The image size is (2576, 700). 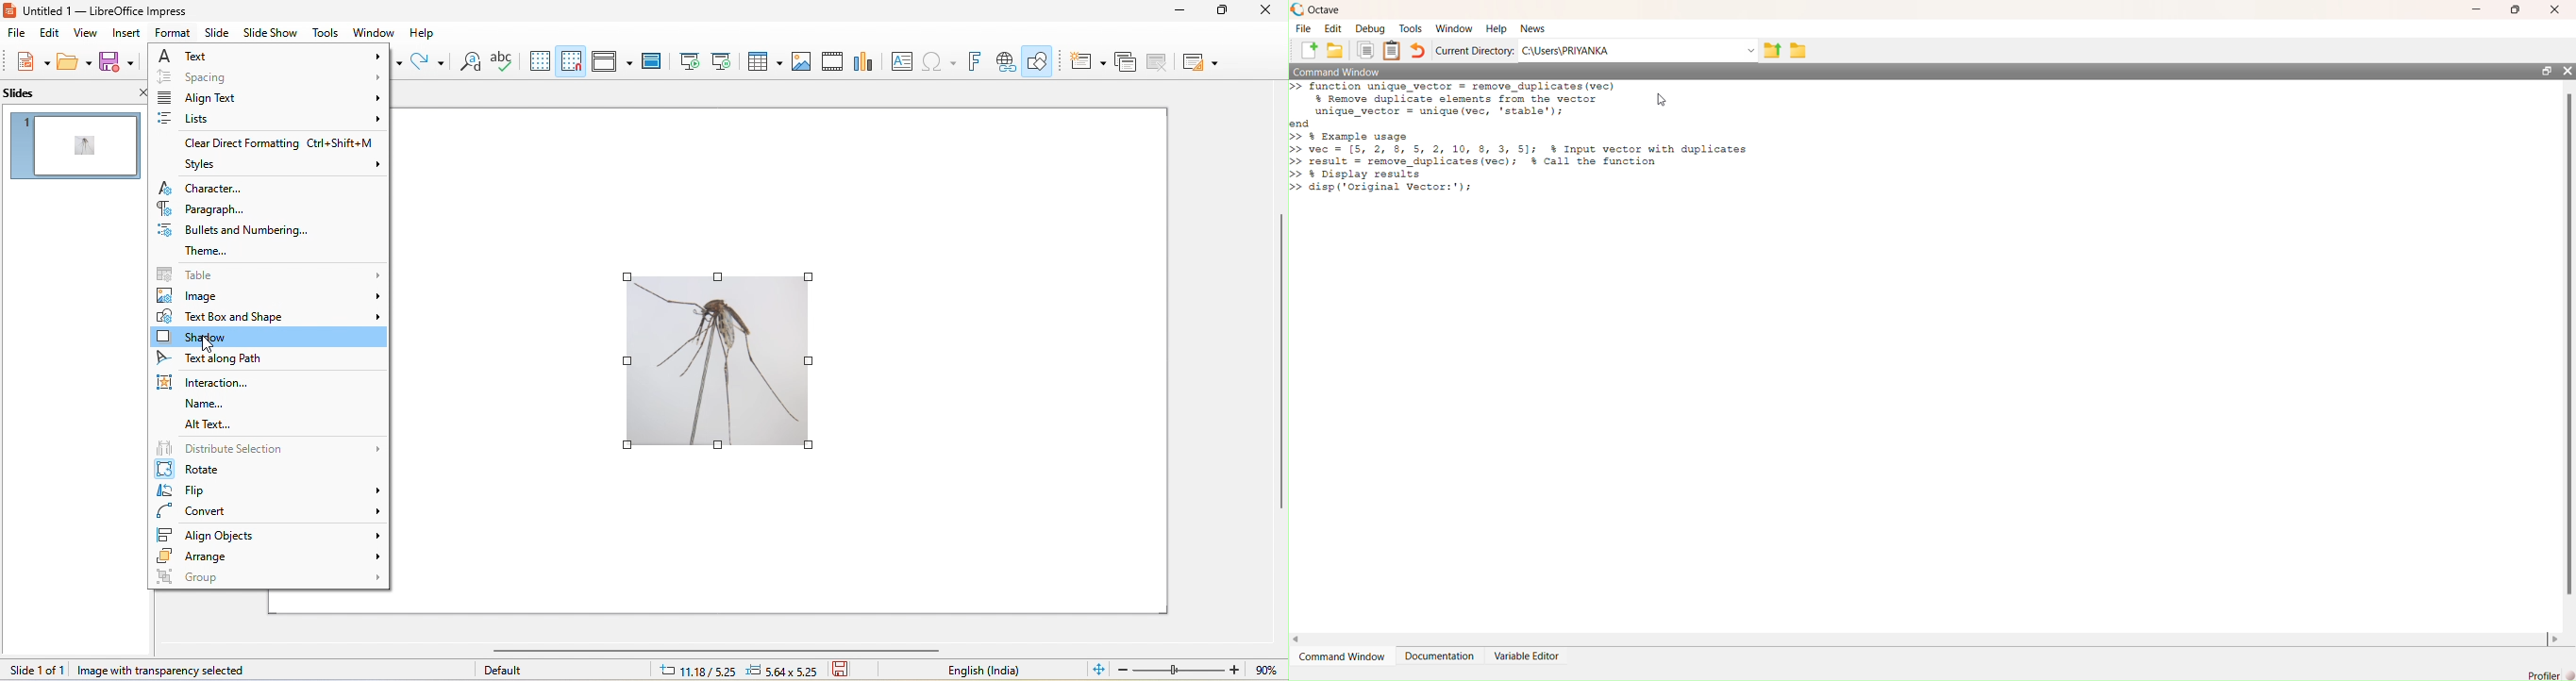 I want to click on Current Directory:, so click(x=1475, y=52).